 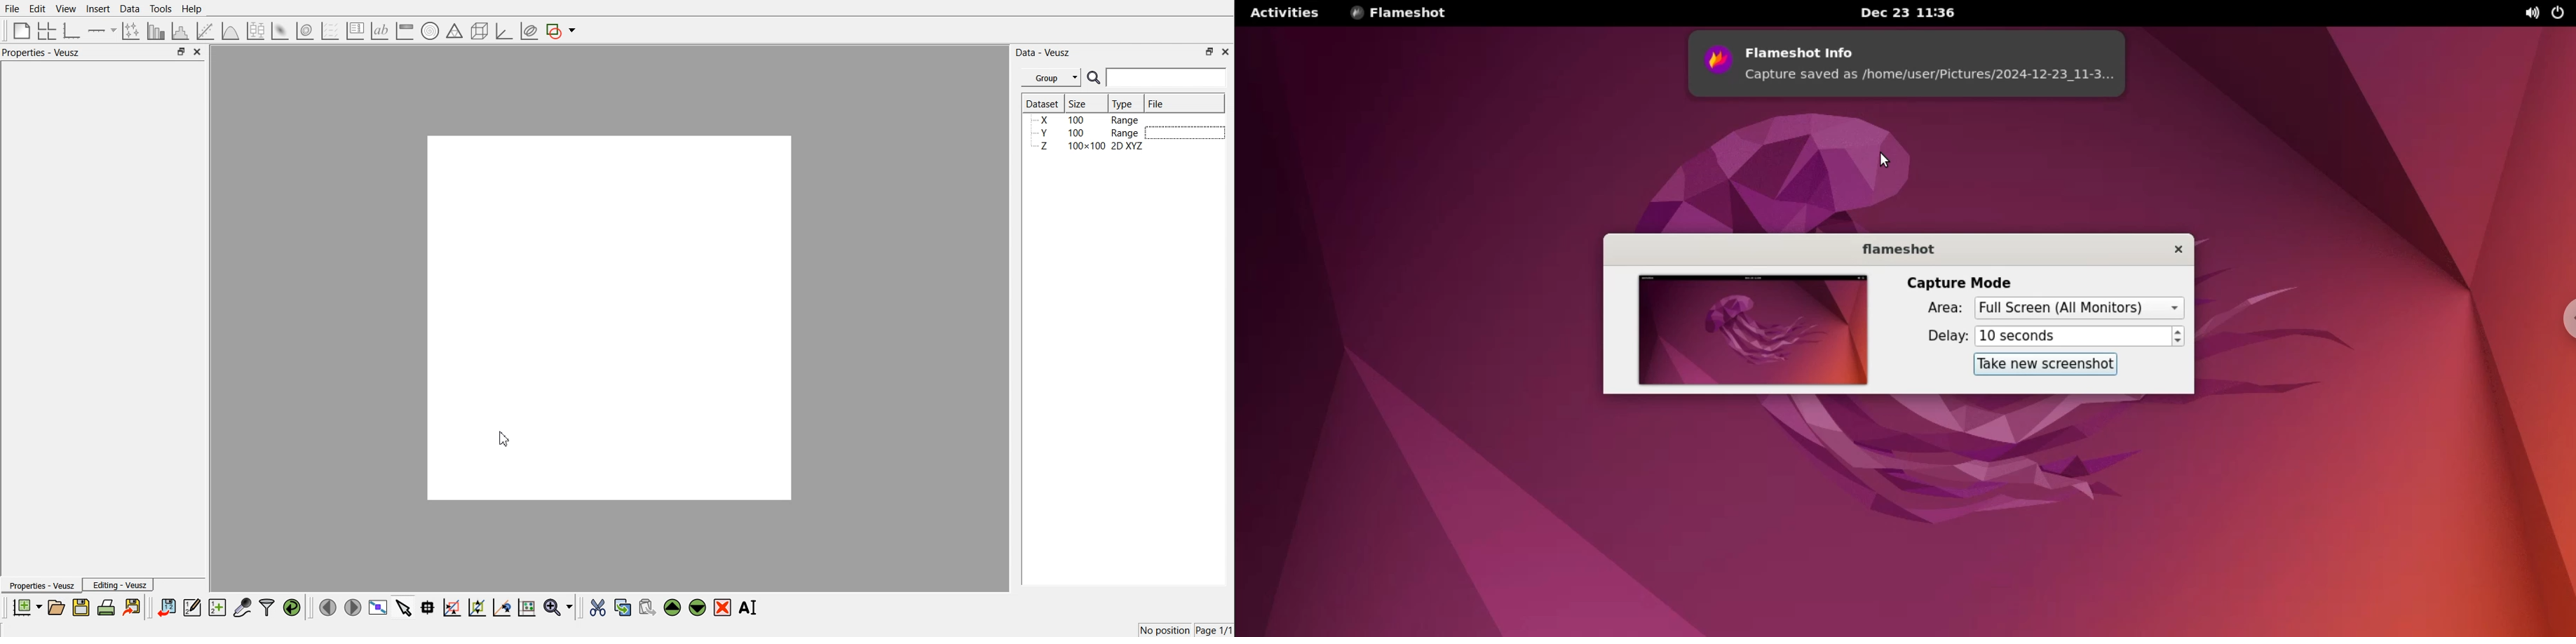 What do you see at coordinates (204, 31) in the screenshot?
I see `Fit a function of data` at bounding box center [204, 31].